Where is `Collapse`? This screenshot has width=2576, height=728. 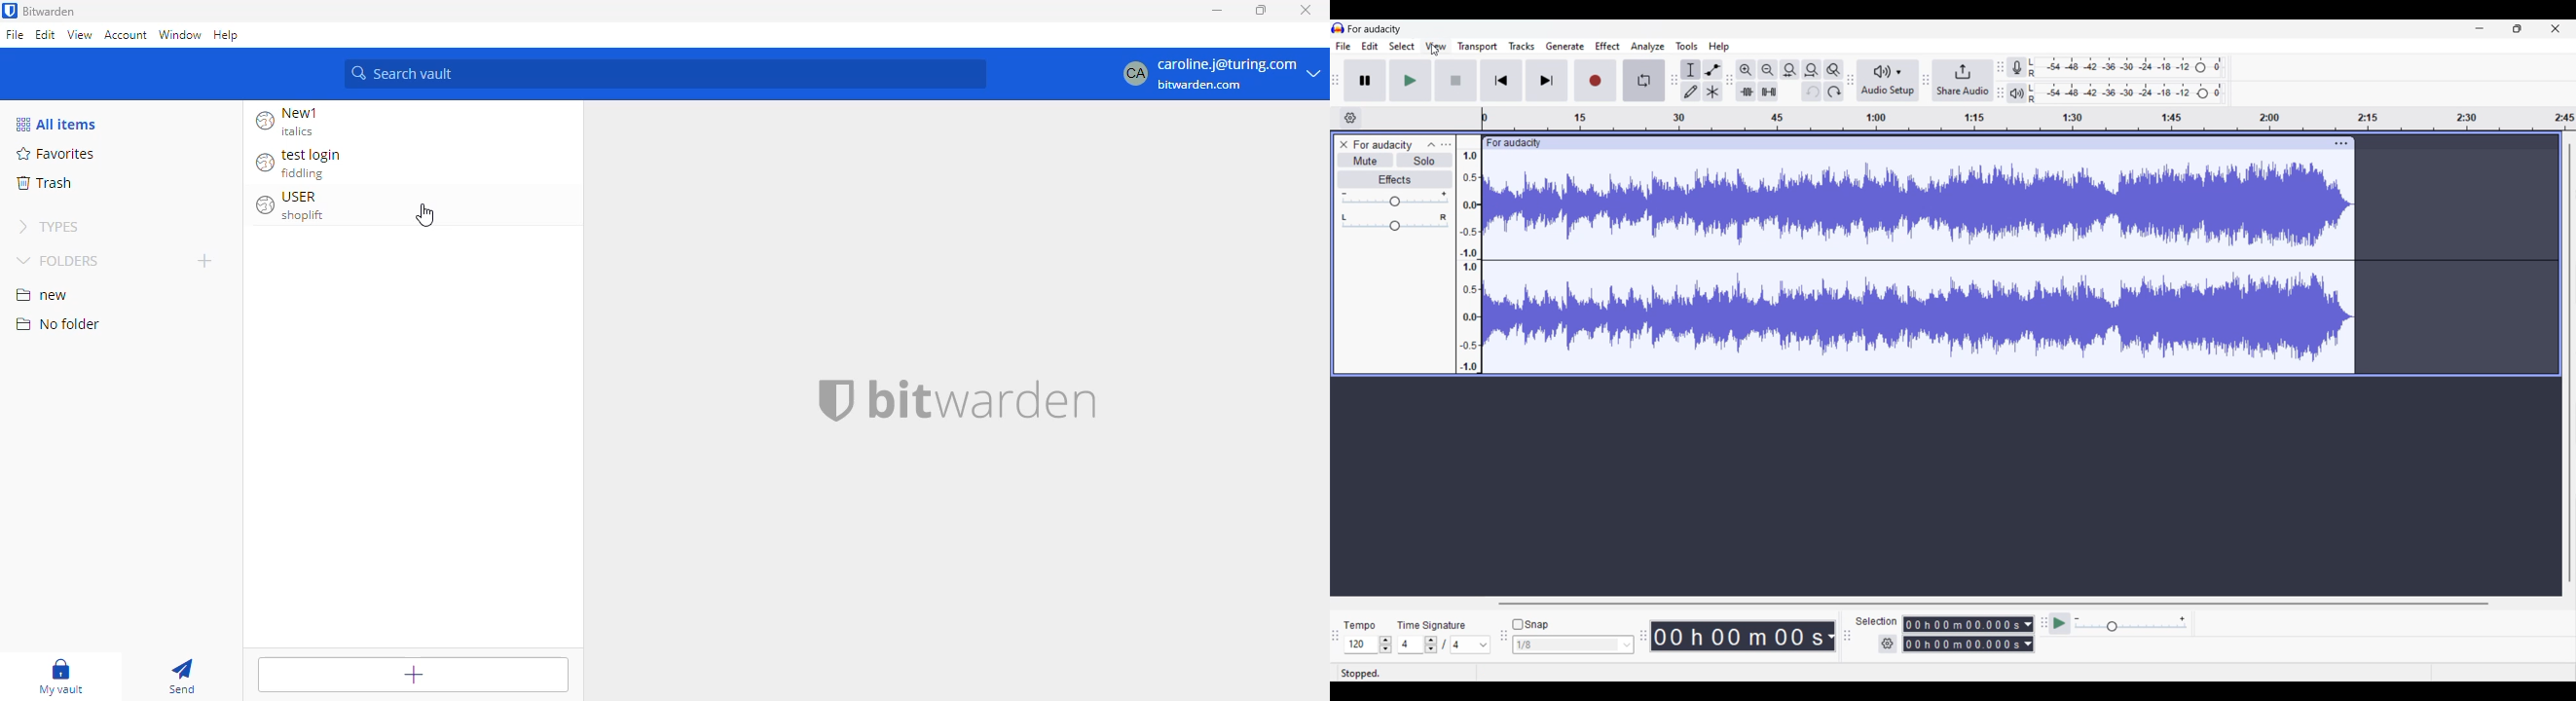 Collapse is located at coordinates (1431, 144).